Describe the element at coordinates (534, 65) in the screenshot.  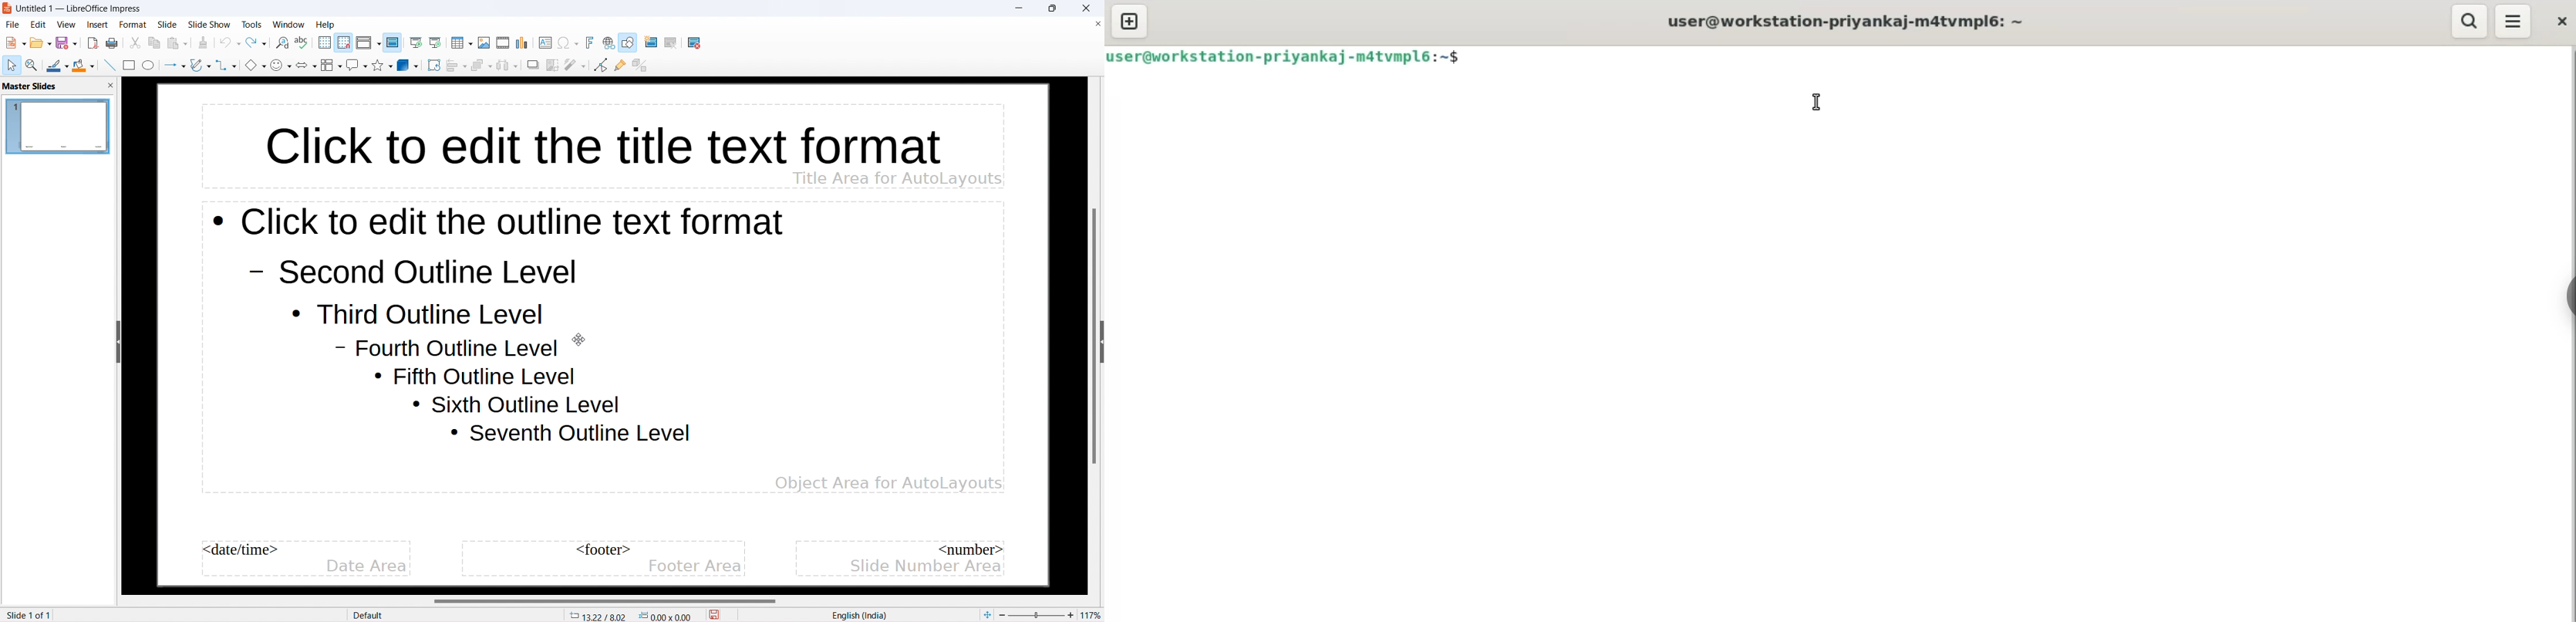
I see `shadow` at that location.